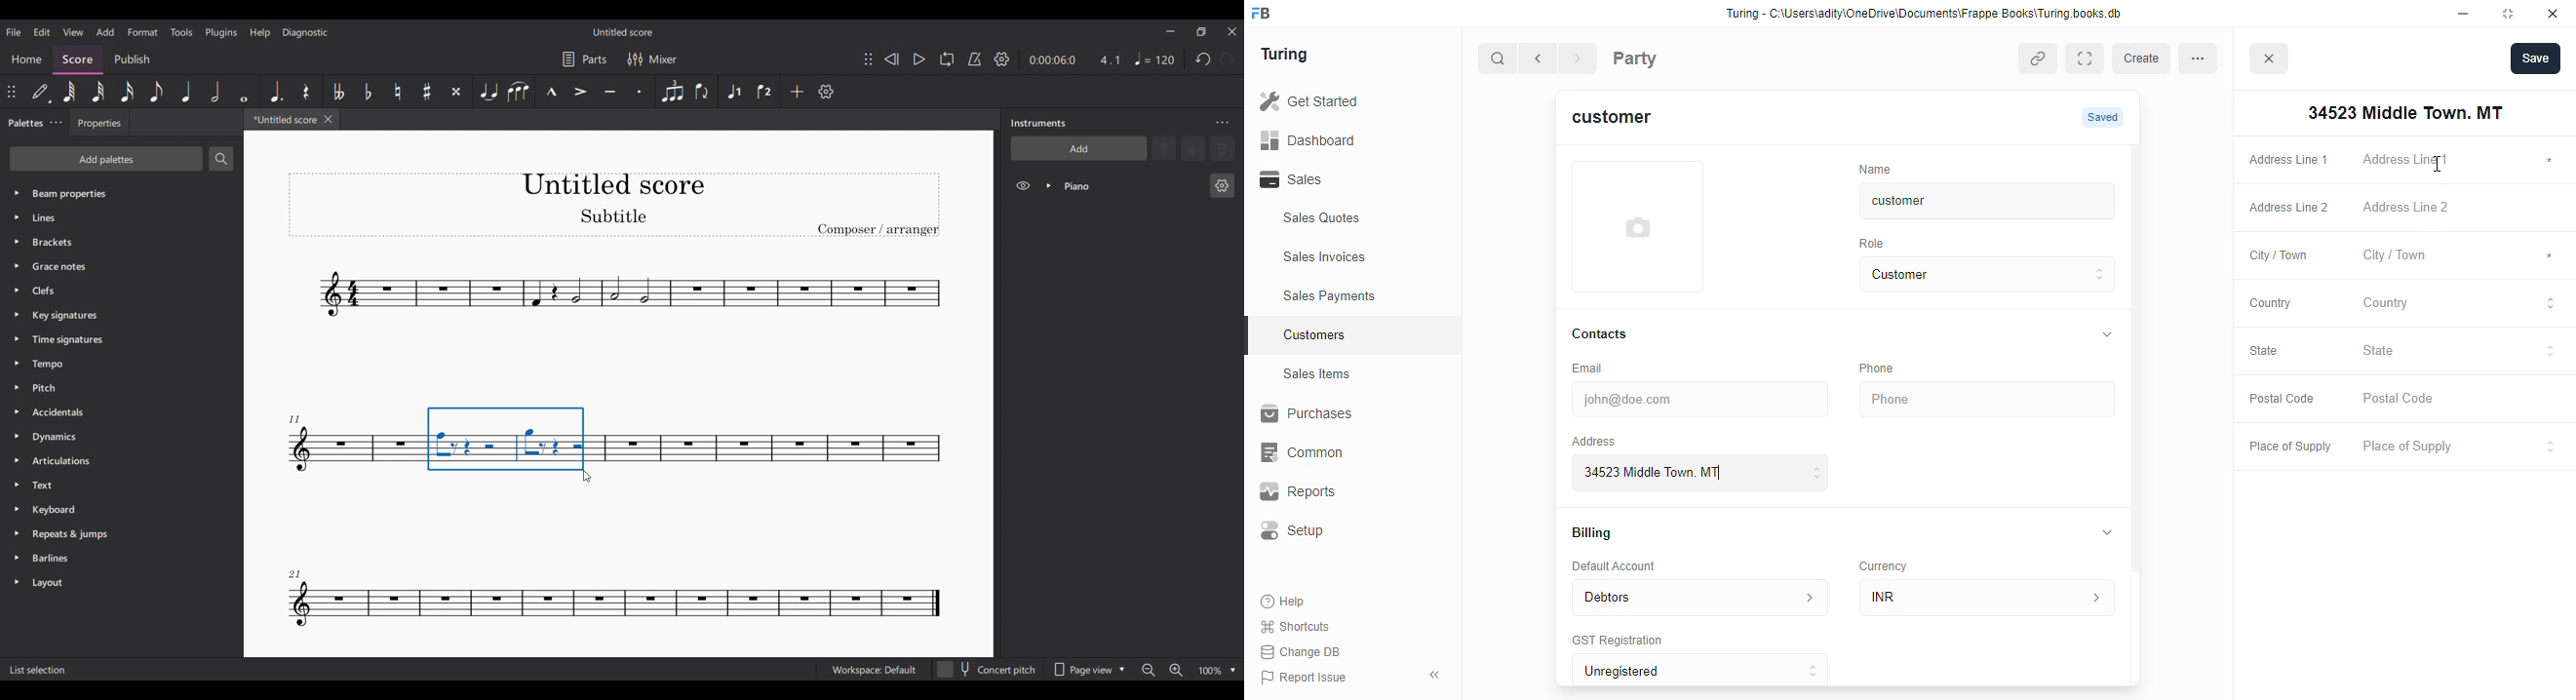 Image resolution: width=2576 pixels, height=700 pixels. What do you see at coordinates (1709, 671) in the screenshot?
I see `Unregistered` at bounding box center [1709, 671].